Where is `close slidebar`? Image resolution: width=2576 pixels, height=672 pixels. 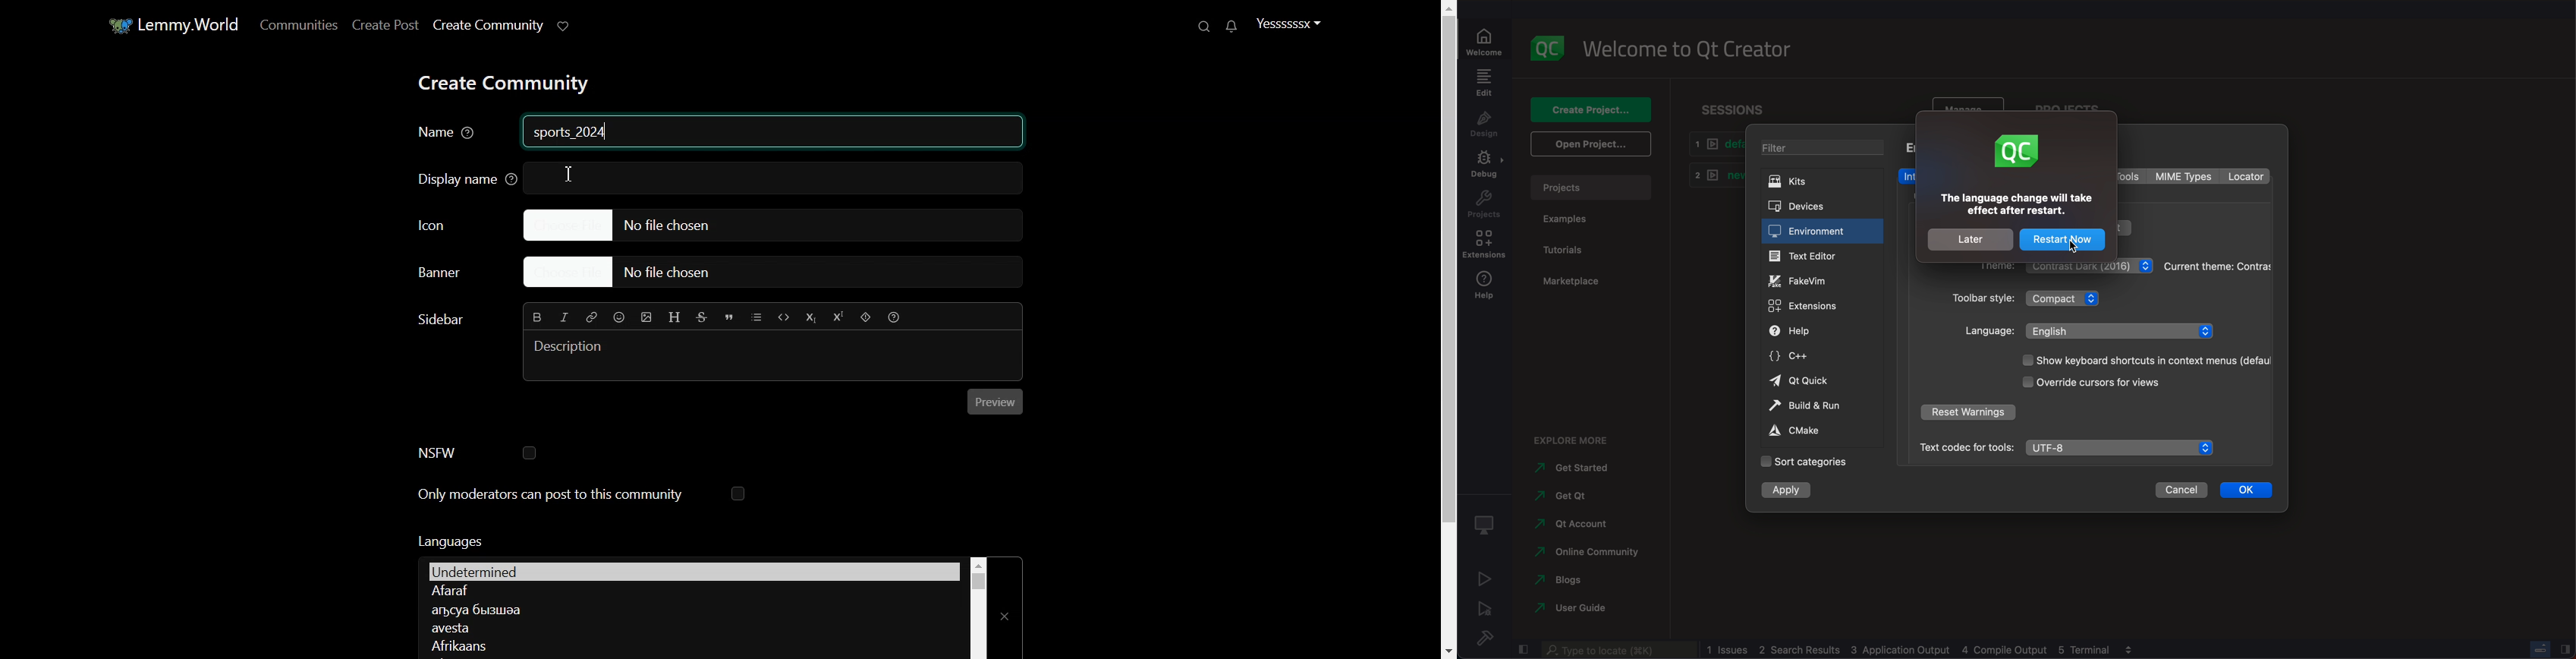 close slidebar is located at coordinates (1523, 648).